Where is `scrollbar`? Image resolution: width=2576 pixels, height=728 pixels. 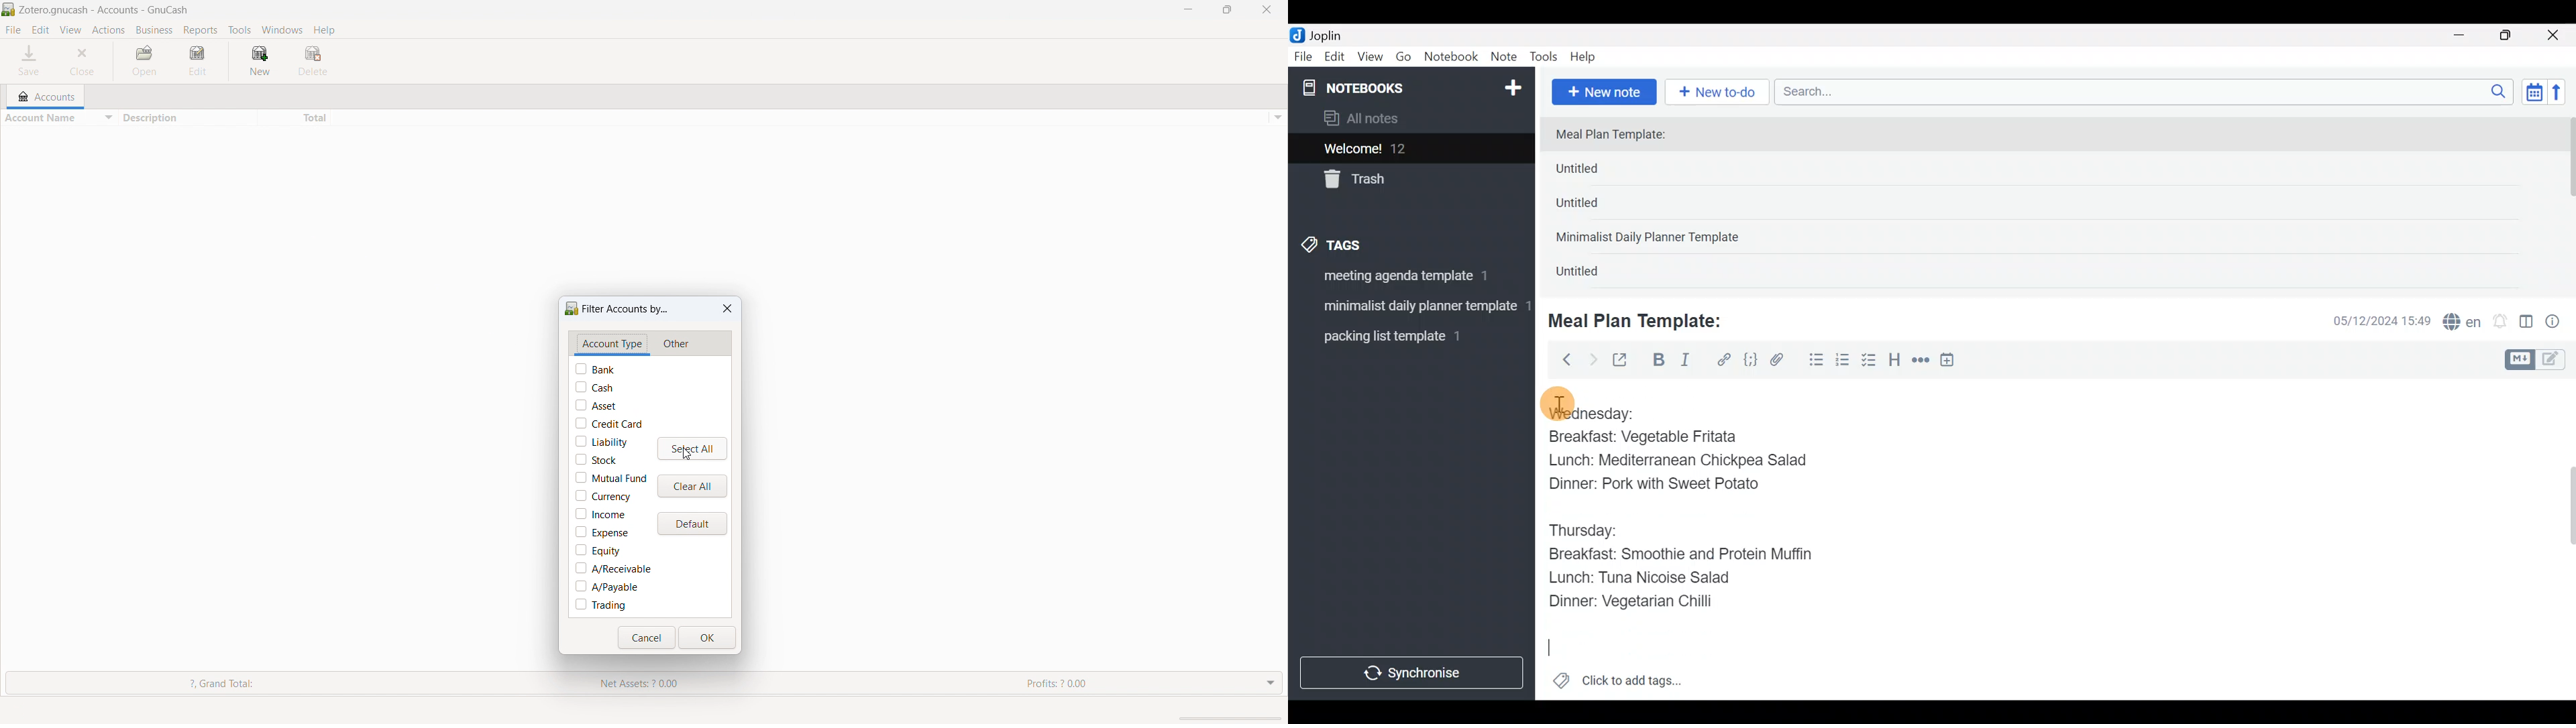 scrollbar is located at coordinates (1233, 719).